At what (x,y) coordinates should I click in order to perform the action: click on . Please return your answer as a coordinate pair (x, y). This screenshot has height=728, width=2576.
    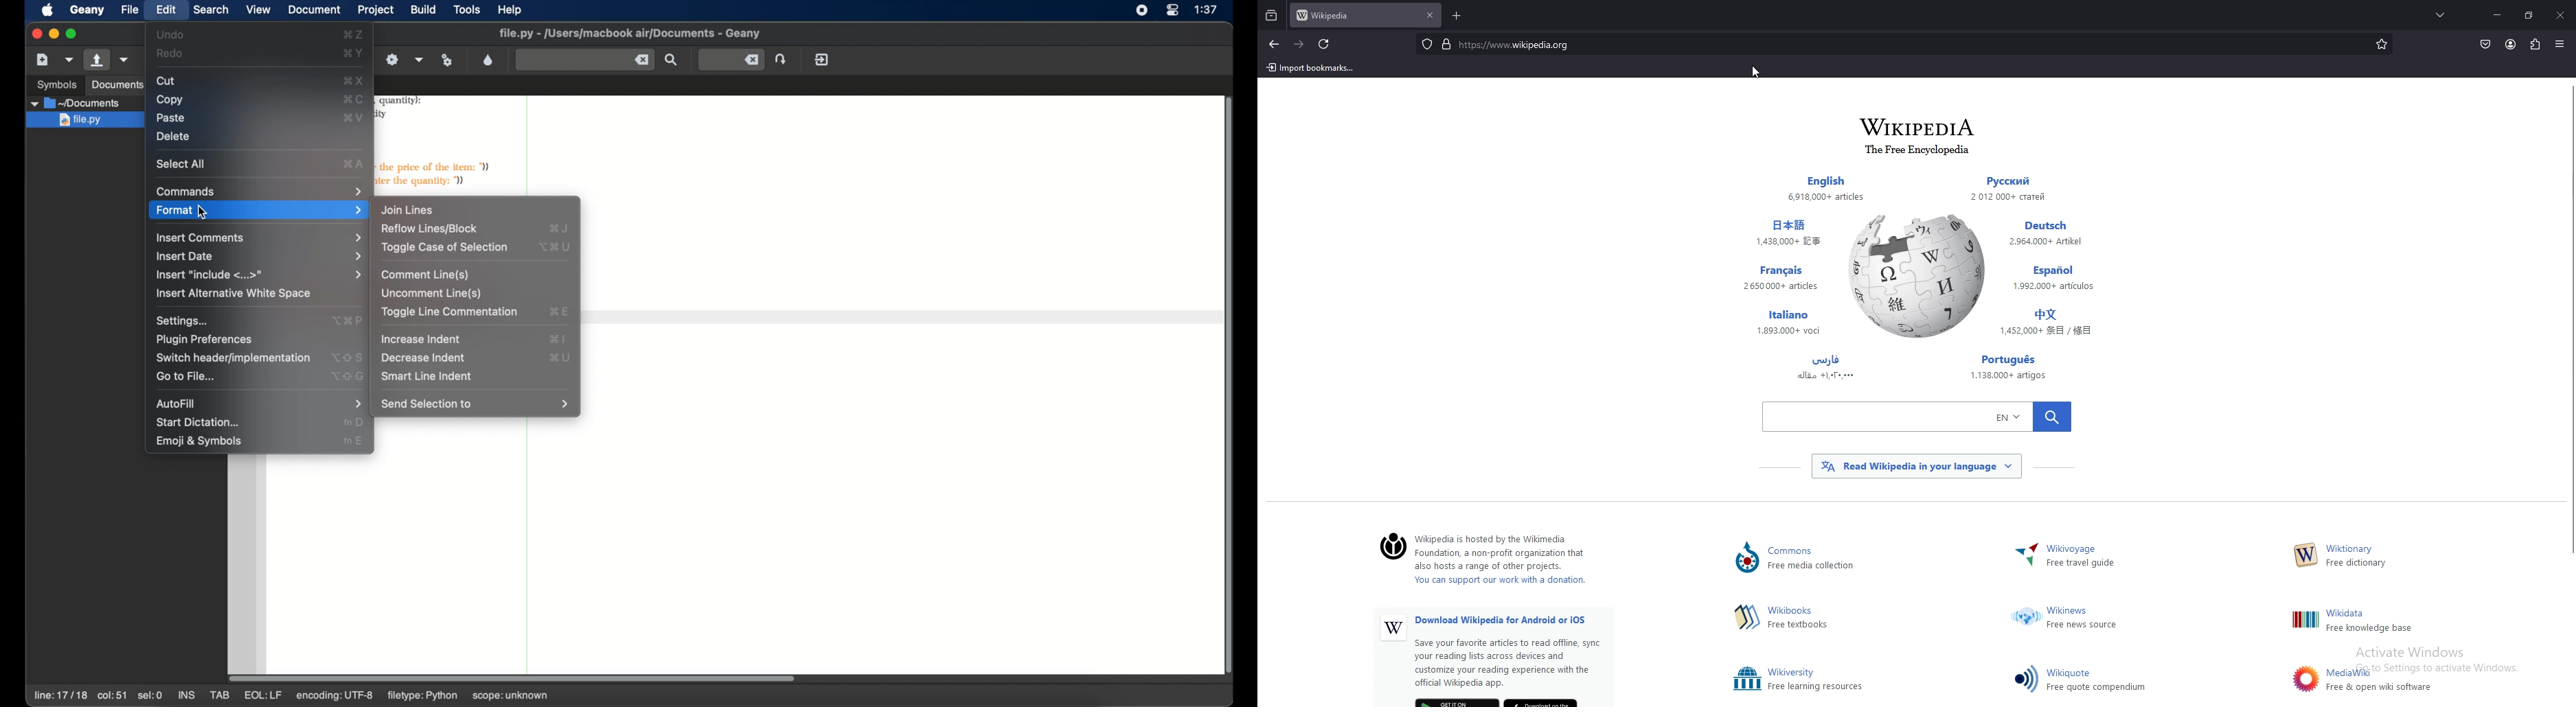
    Looking at the image, I should click on (2099, 681).